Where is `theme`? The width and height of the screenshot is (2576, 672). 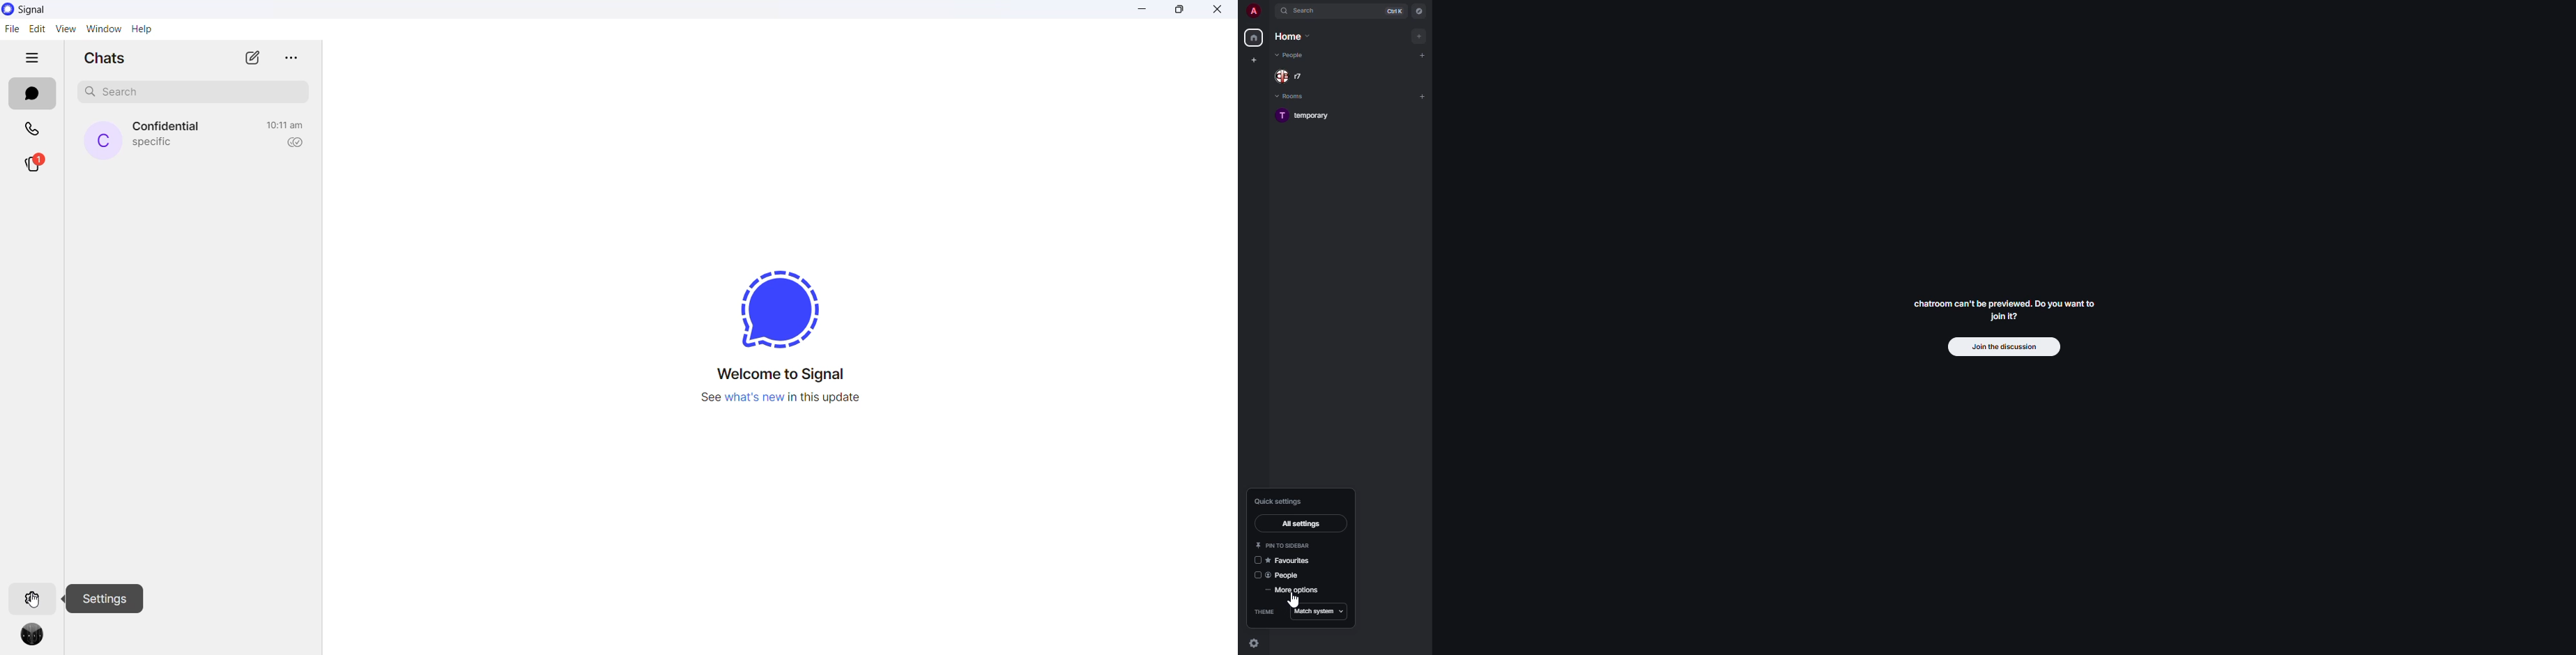 theme is located at coordinates (1263, 610).